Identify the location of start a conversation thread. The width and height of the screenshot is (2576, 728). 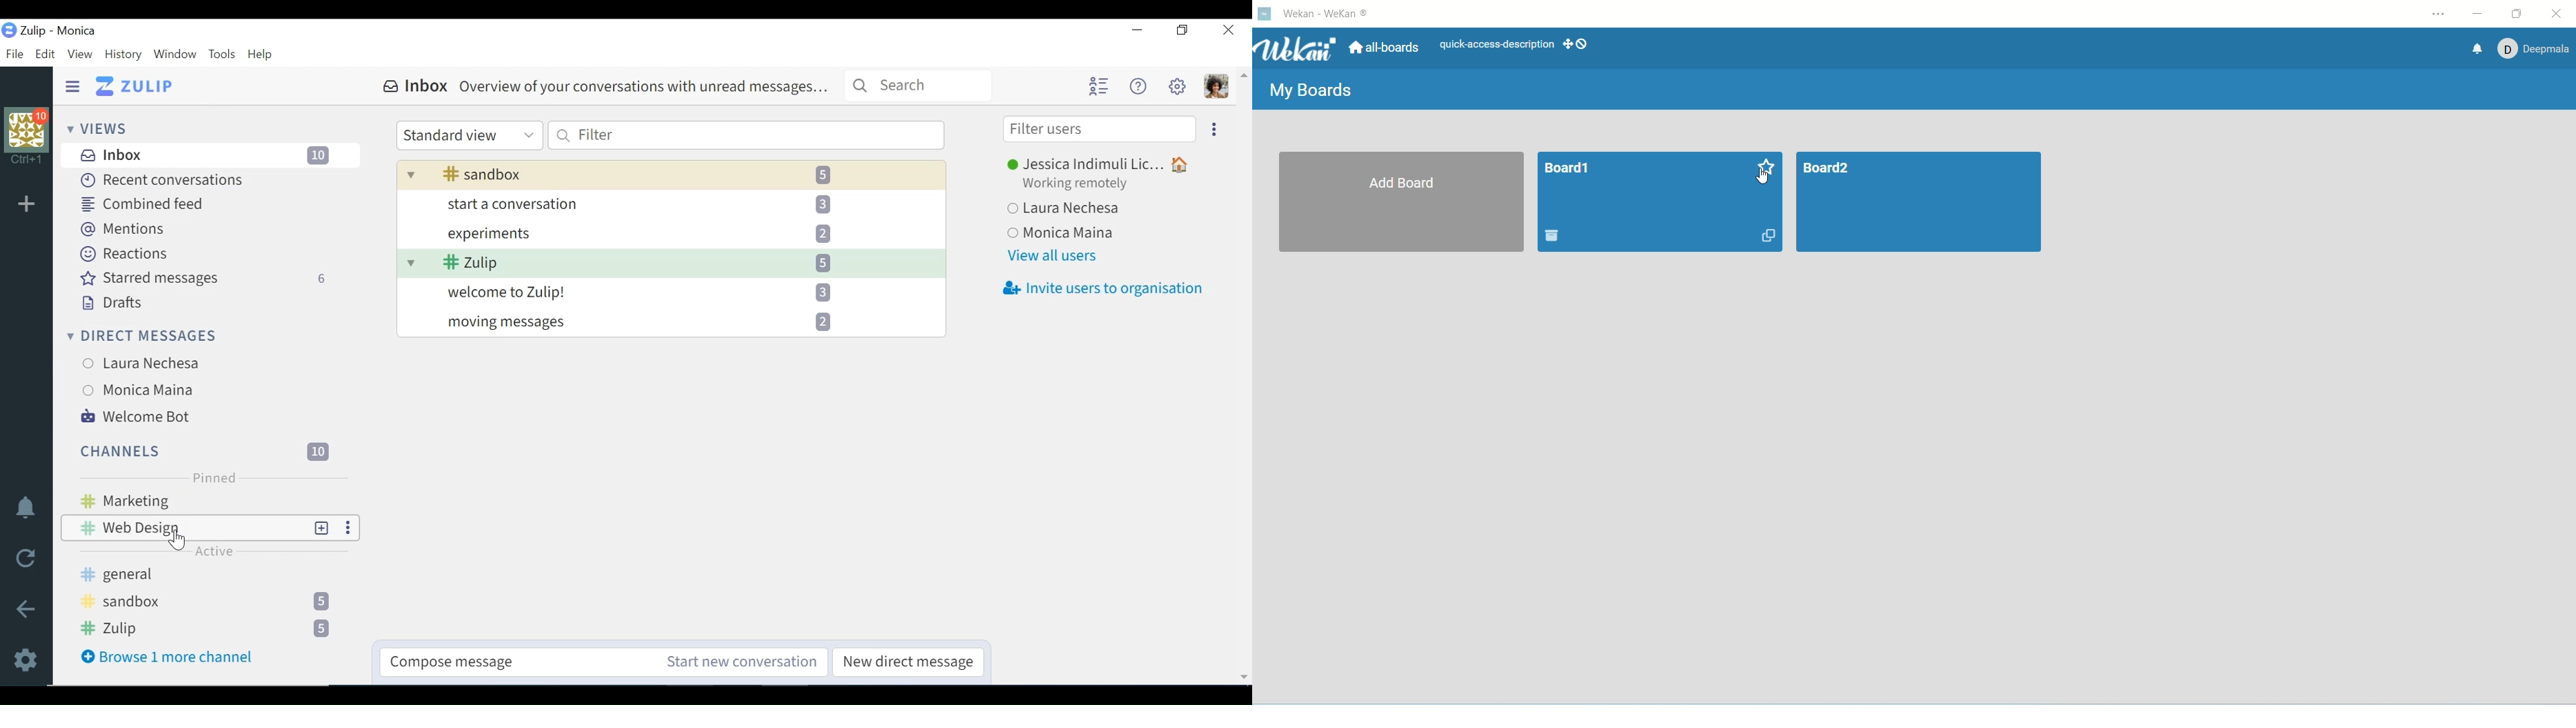
(658, 204).